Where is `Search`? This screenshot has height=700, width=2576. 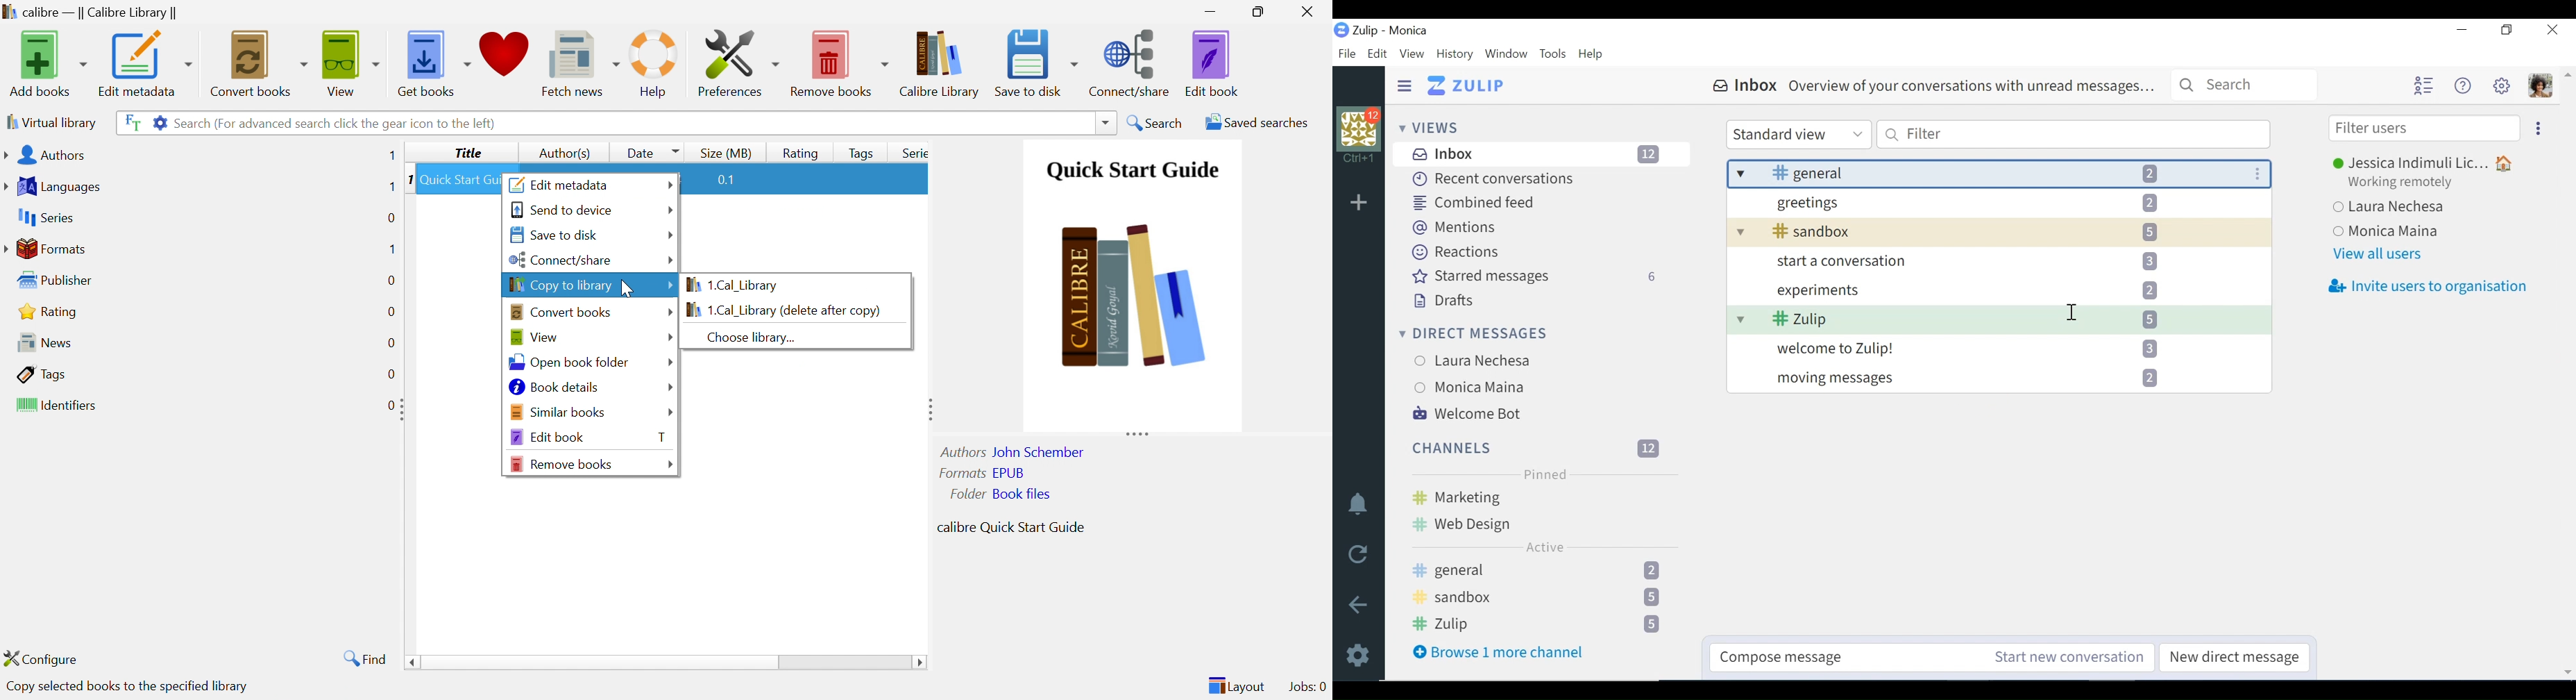
Search is located at coordinates (2243, 86).